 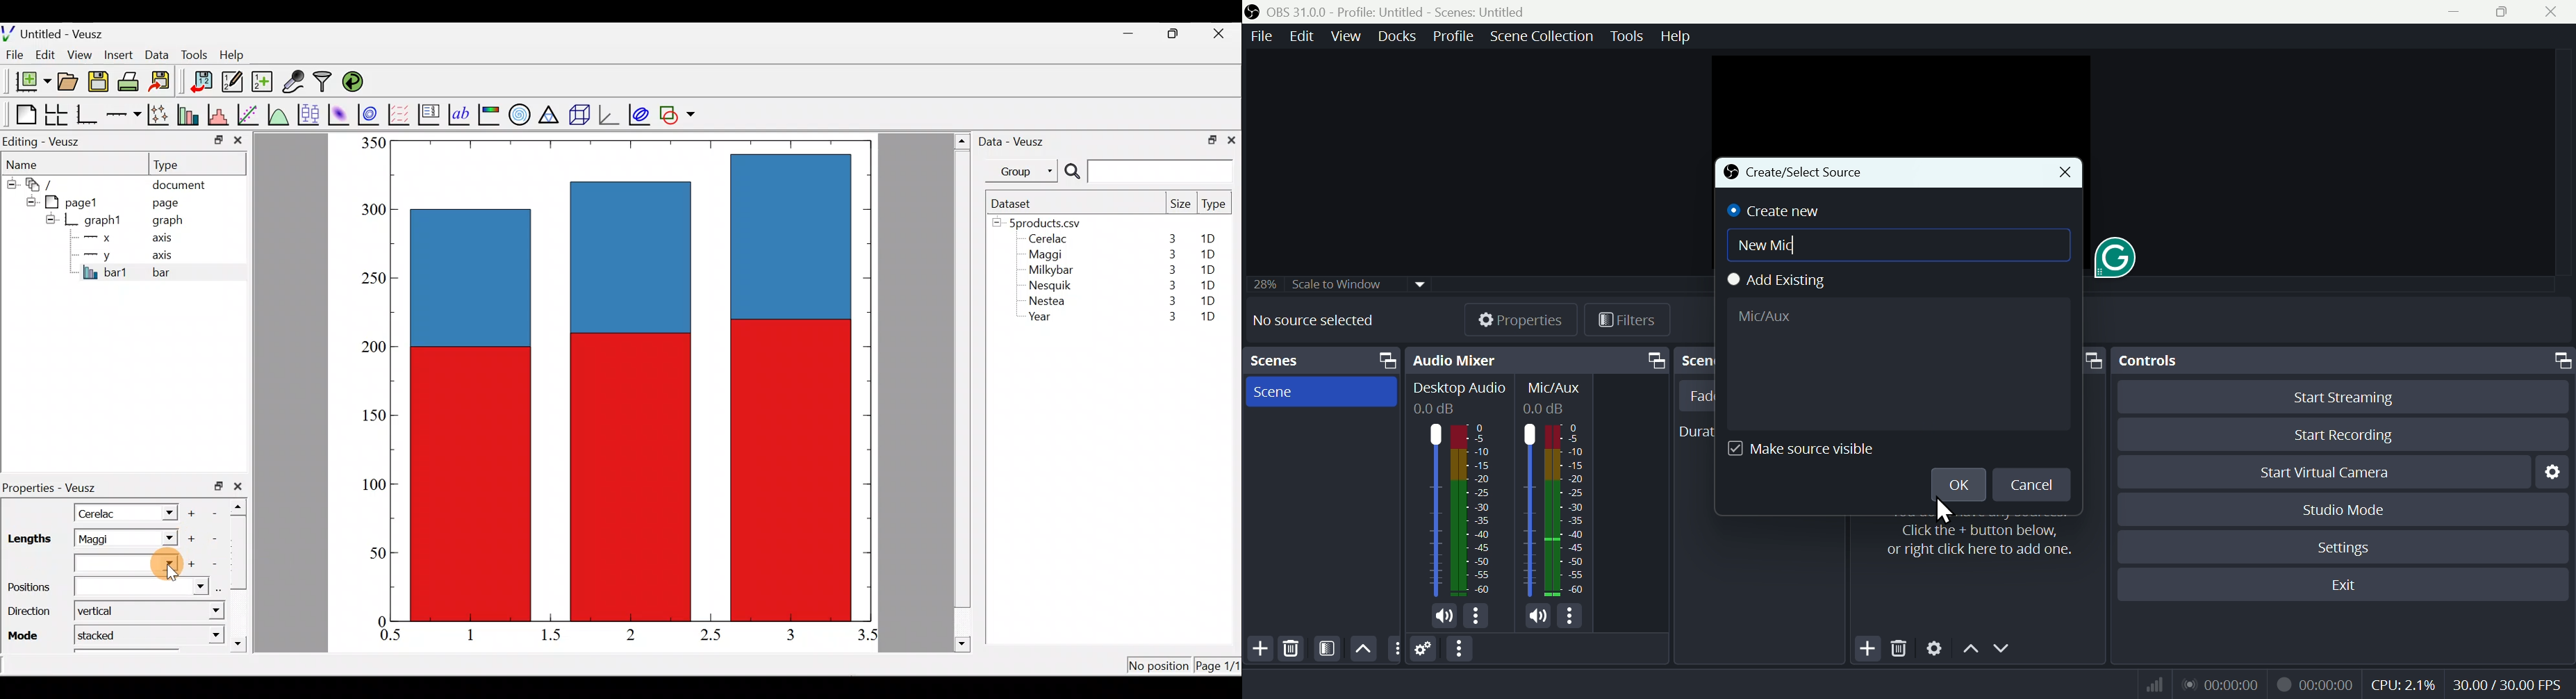 What do you see at coordinates (1519, 320) in the screenshot?
I see `Properties` at bounding box center [1519, 320].